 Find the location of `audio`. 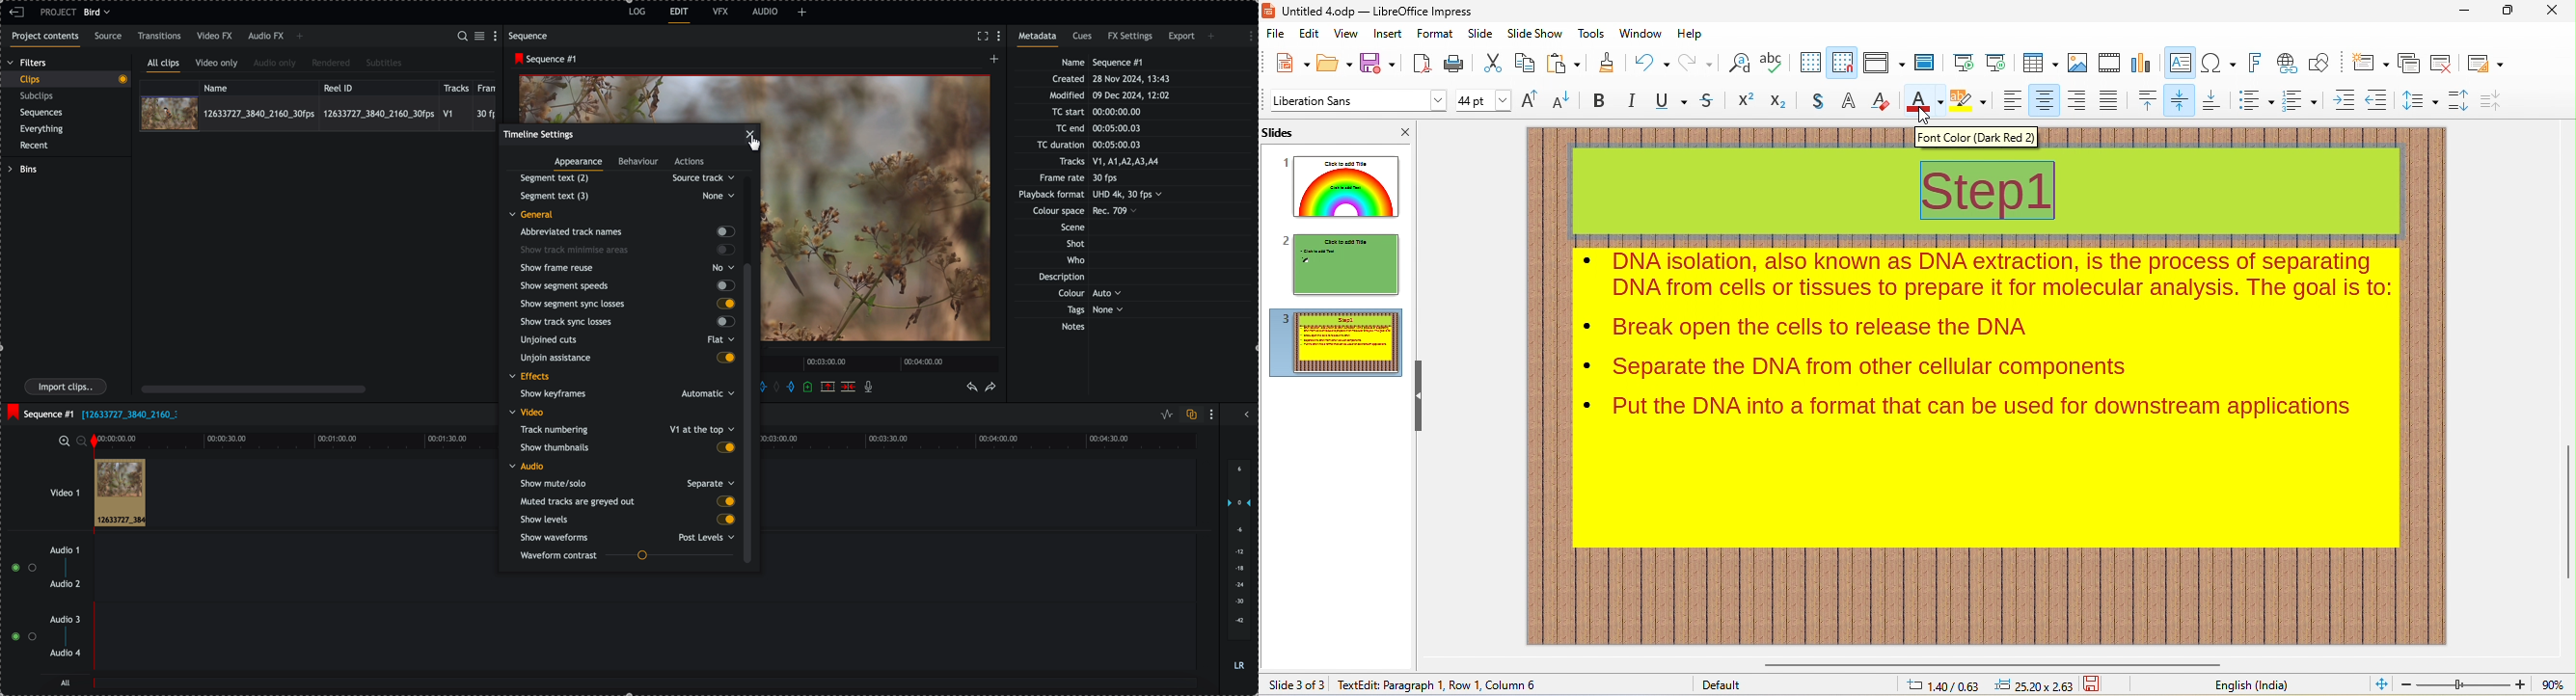

audio is located at coordinates (527, 466).